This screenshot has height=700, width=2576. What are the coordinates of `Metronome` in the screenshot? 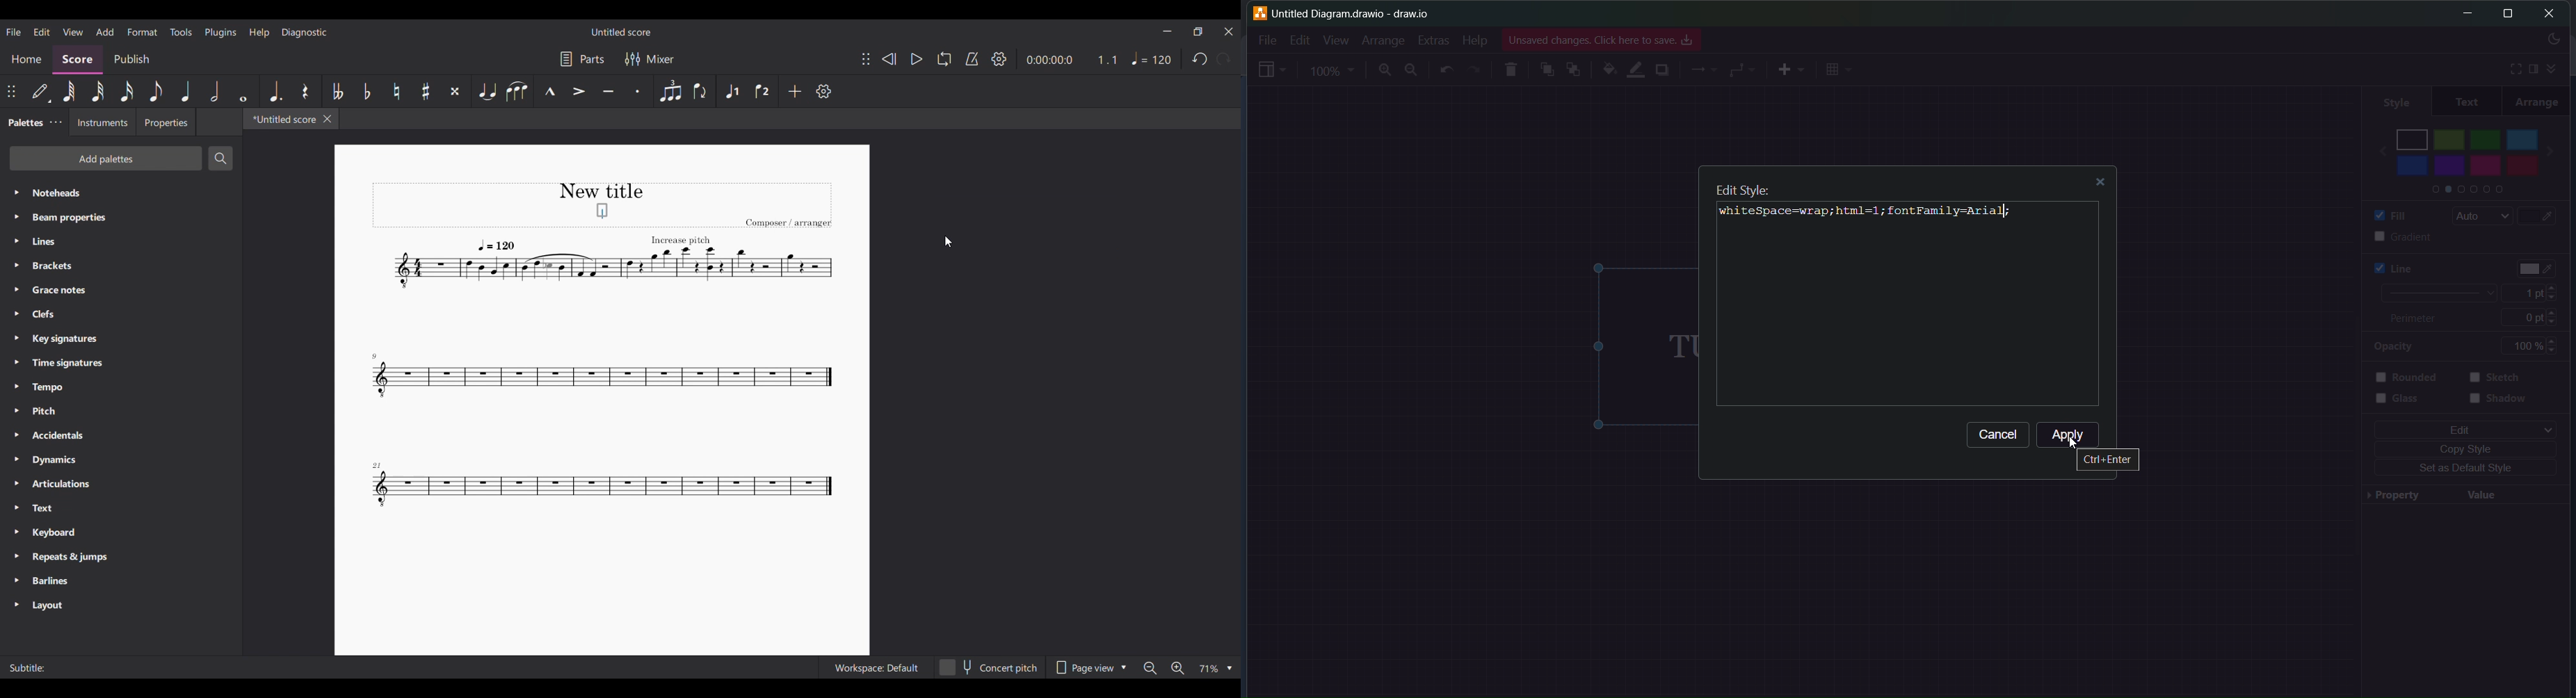 It's located at (972, 59).